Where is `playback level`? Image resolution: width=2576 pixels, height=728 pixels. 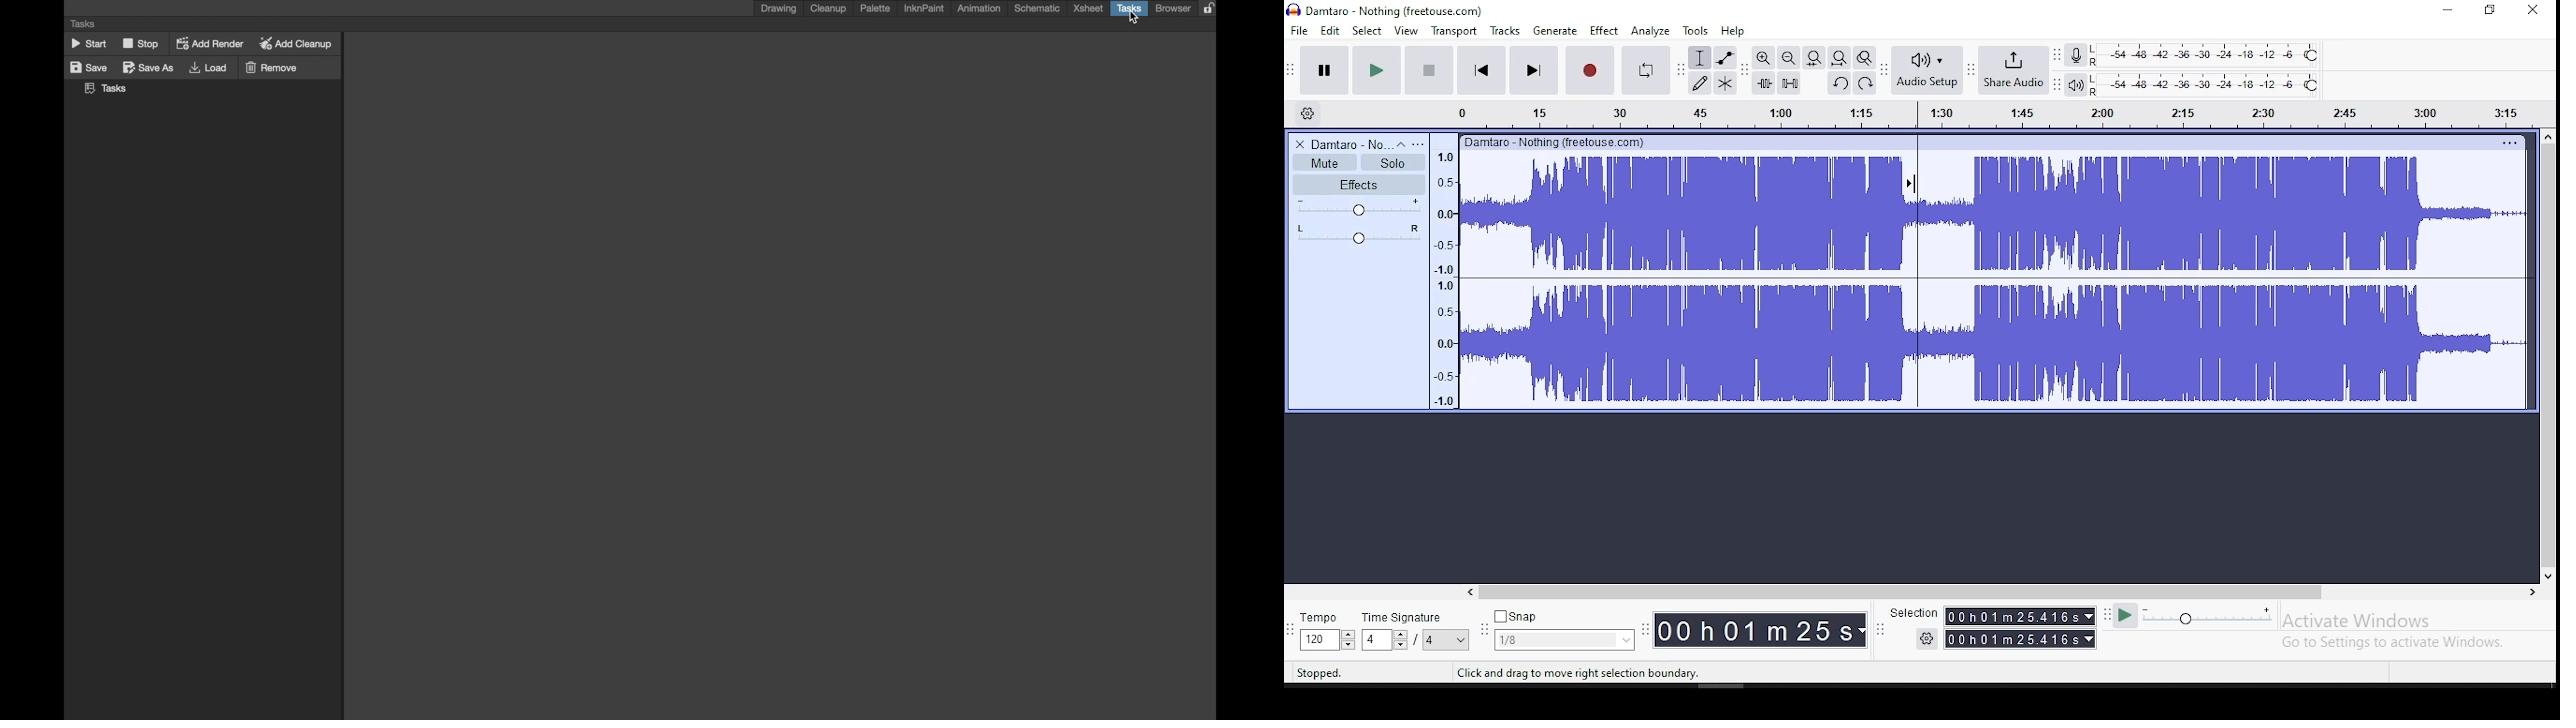 playback level is located at coordinates (2207, 85).